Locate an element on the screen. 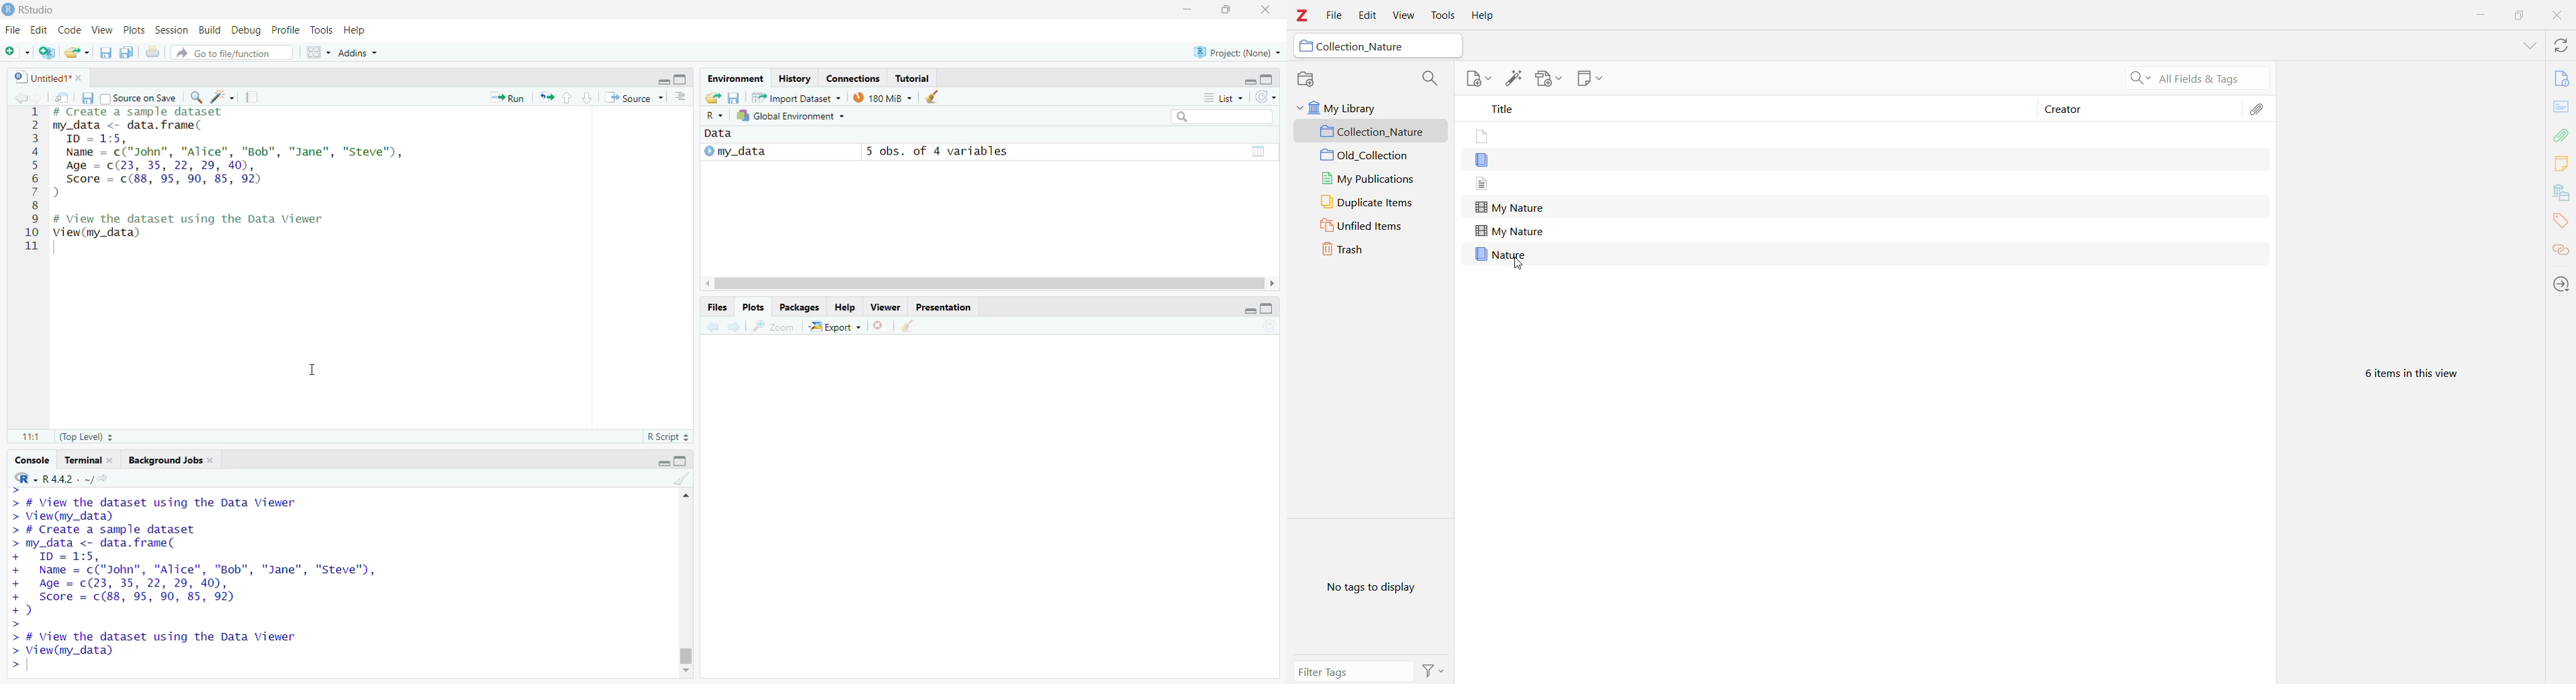  Tutorial is located at coordinates (914, 78).